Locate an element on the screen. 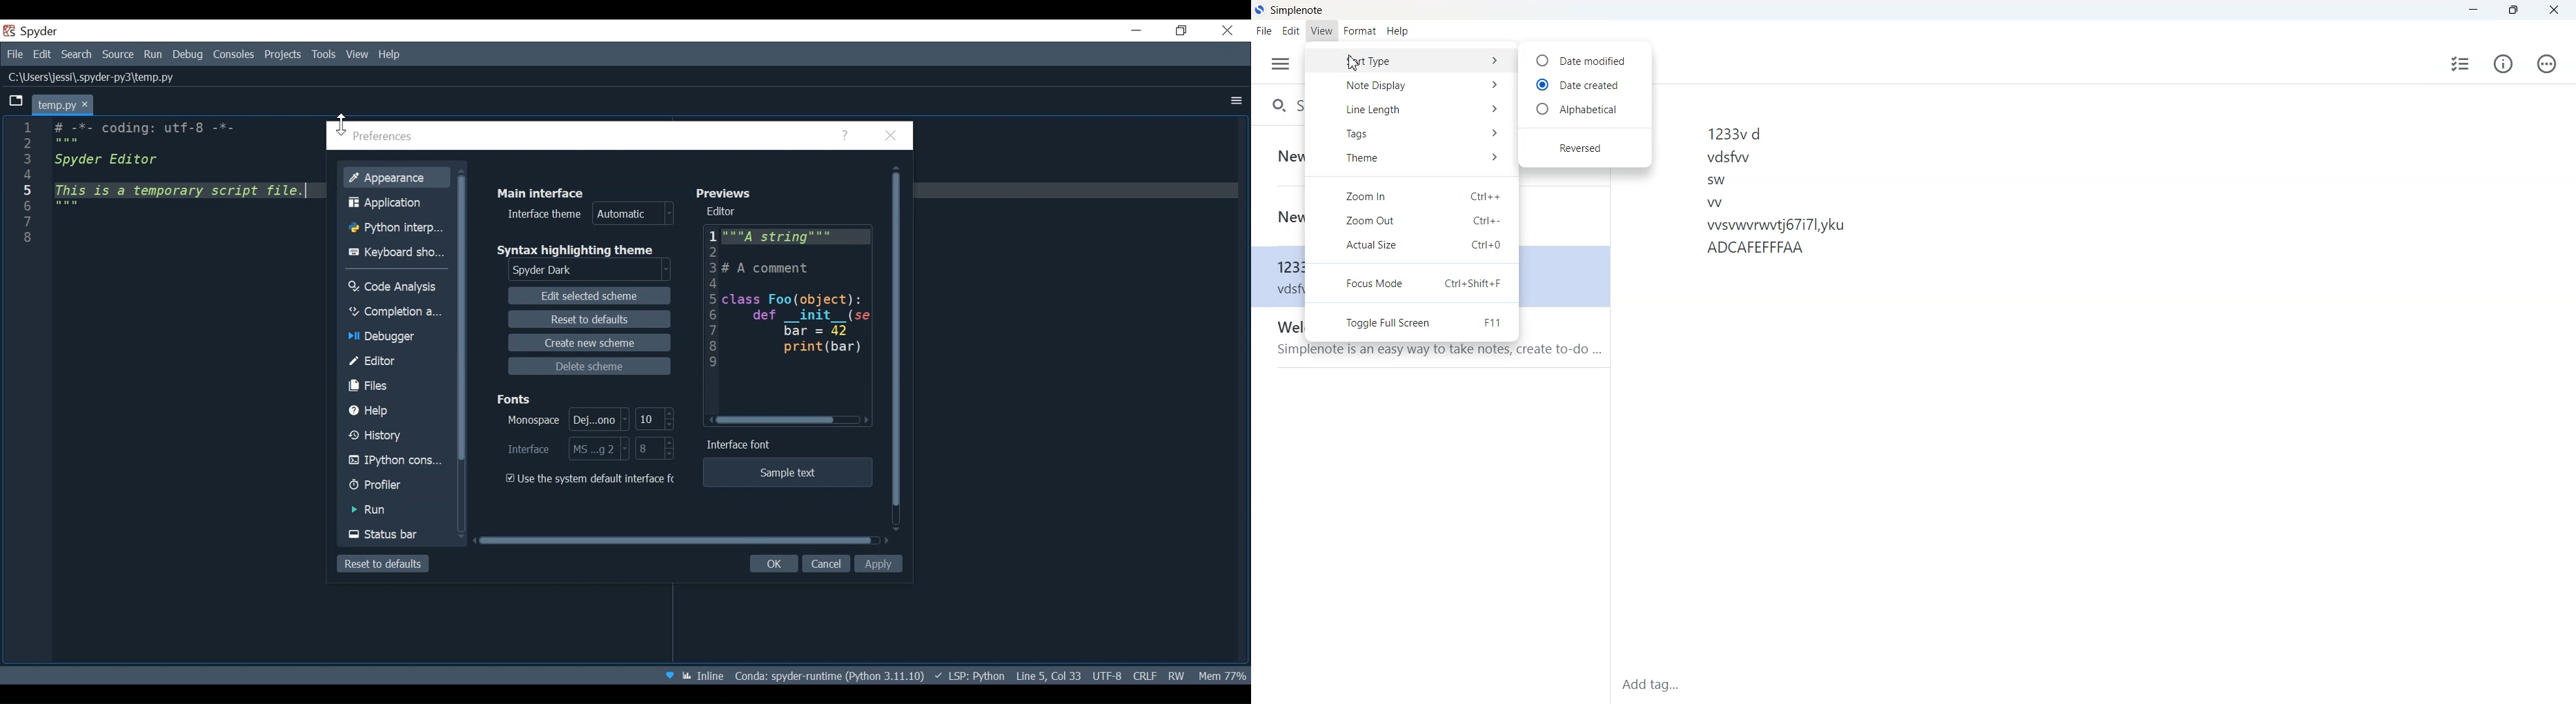 Image resolution: width=2576 pixels, height=728 pixels. File Encoding is located at coordinates (1109, 675).